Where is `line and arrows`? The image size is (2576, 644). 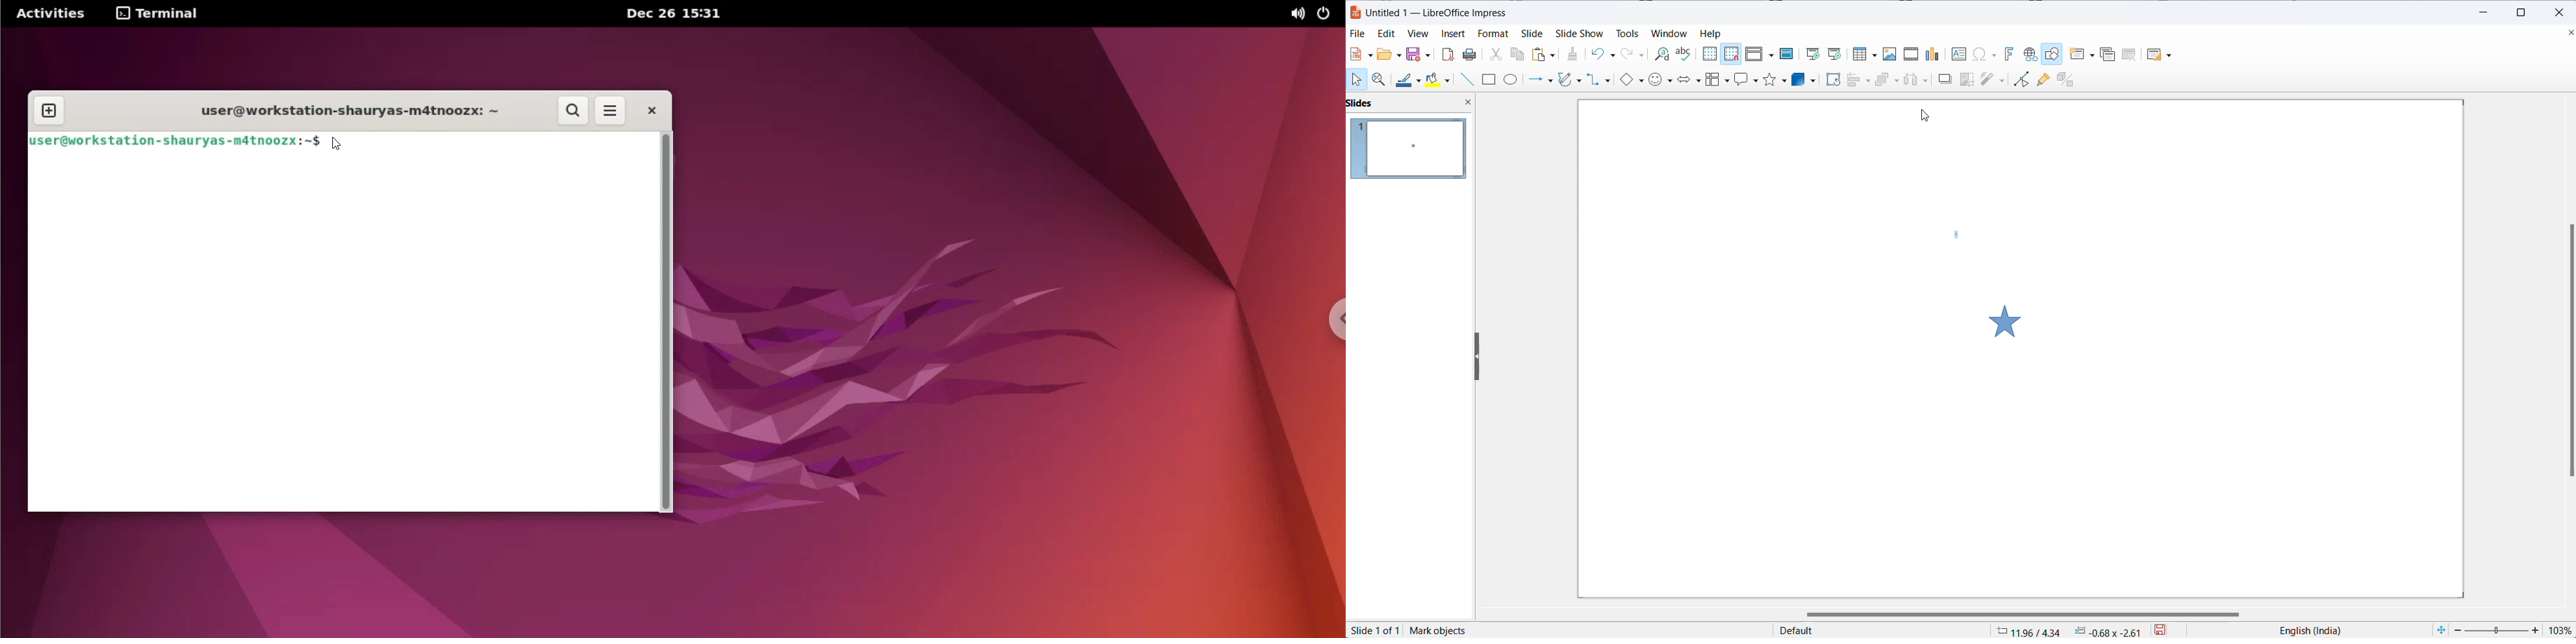
line and arrows is located at coordinates (1539, 81).